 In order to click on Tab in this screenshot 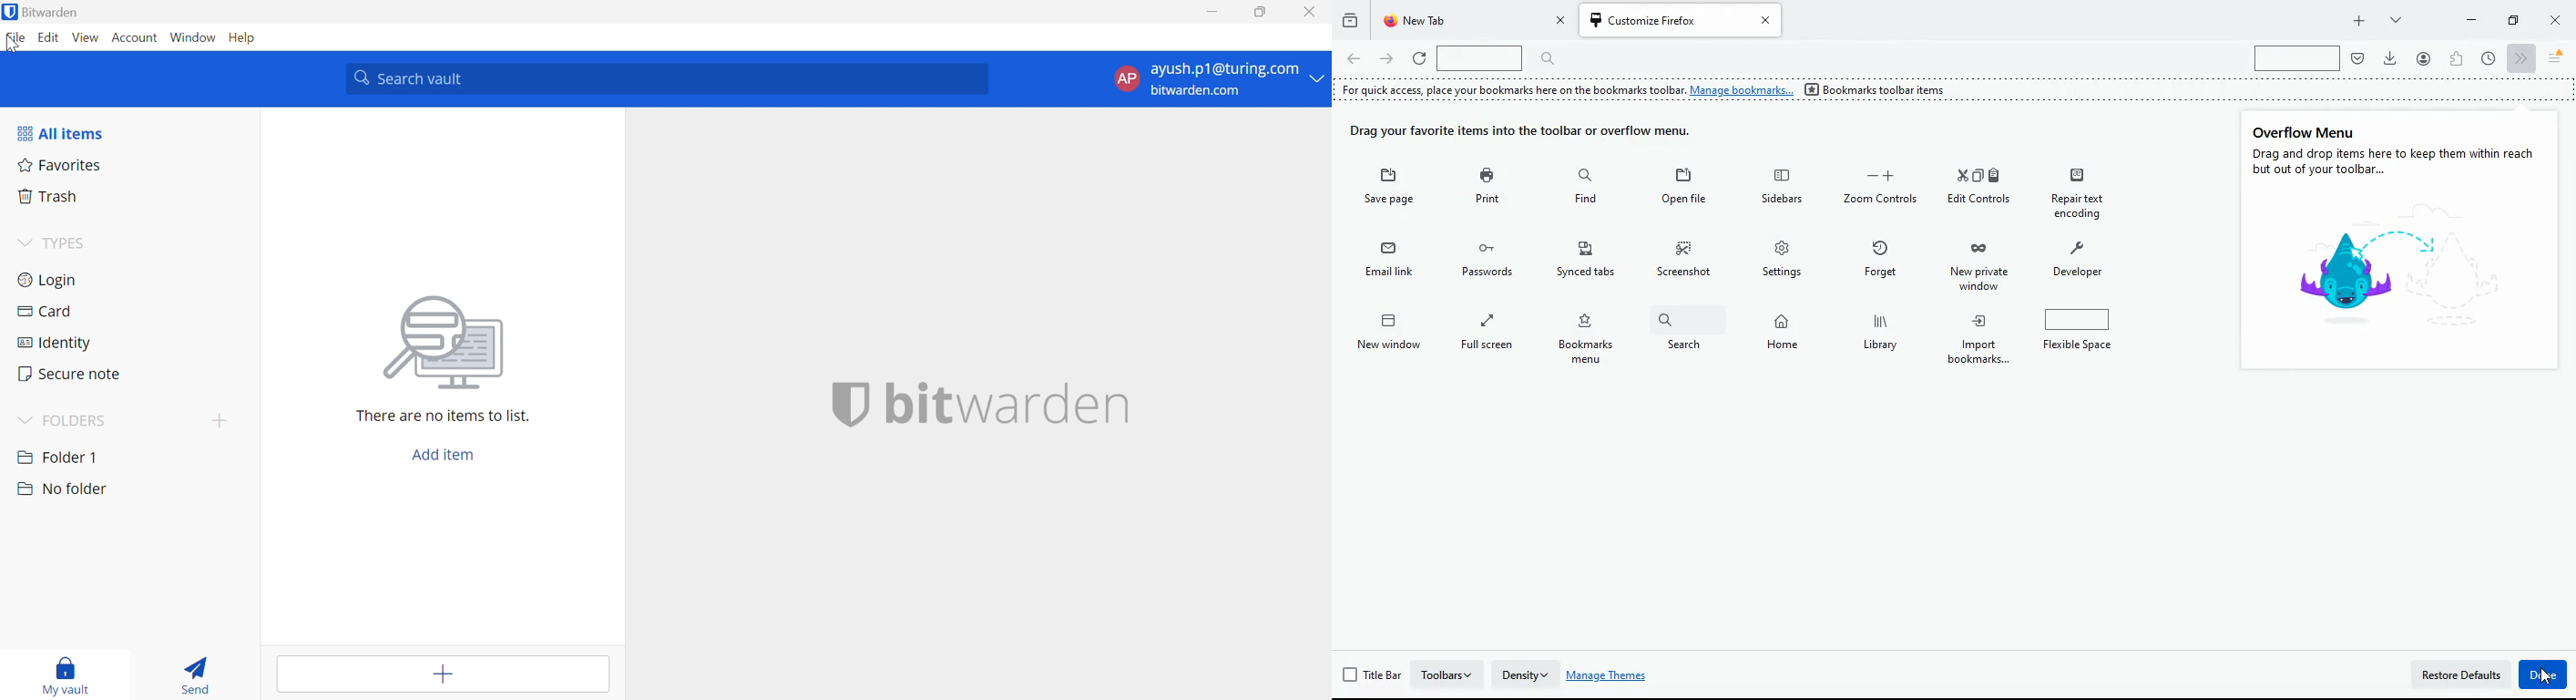, I will do `click(1682, 20)`.